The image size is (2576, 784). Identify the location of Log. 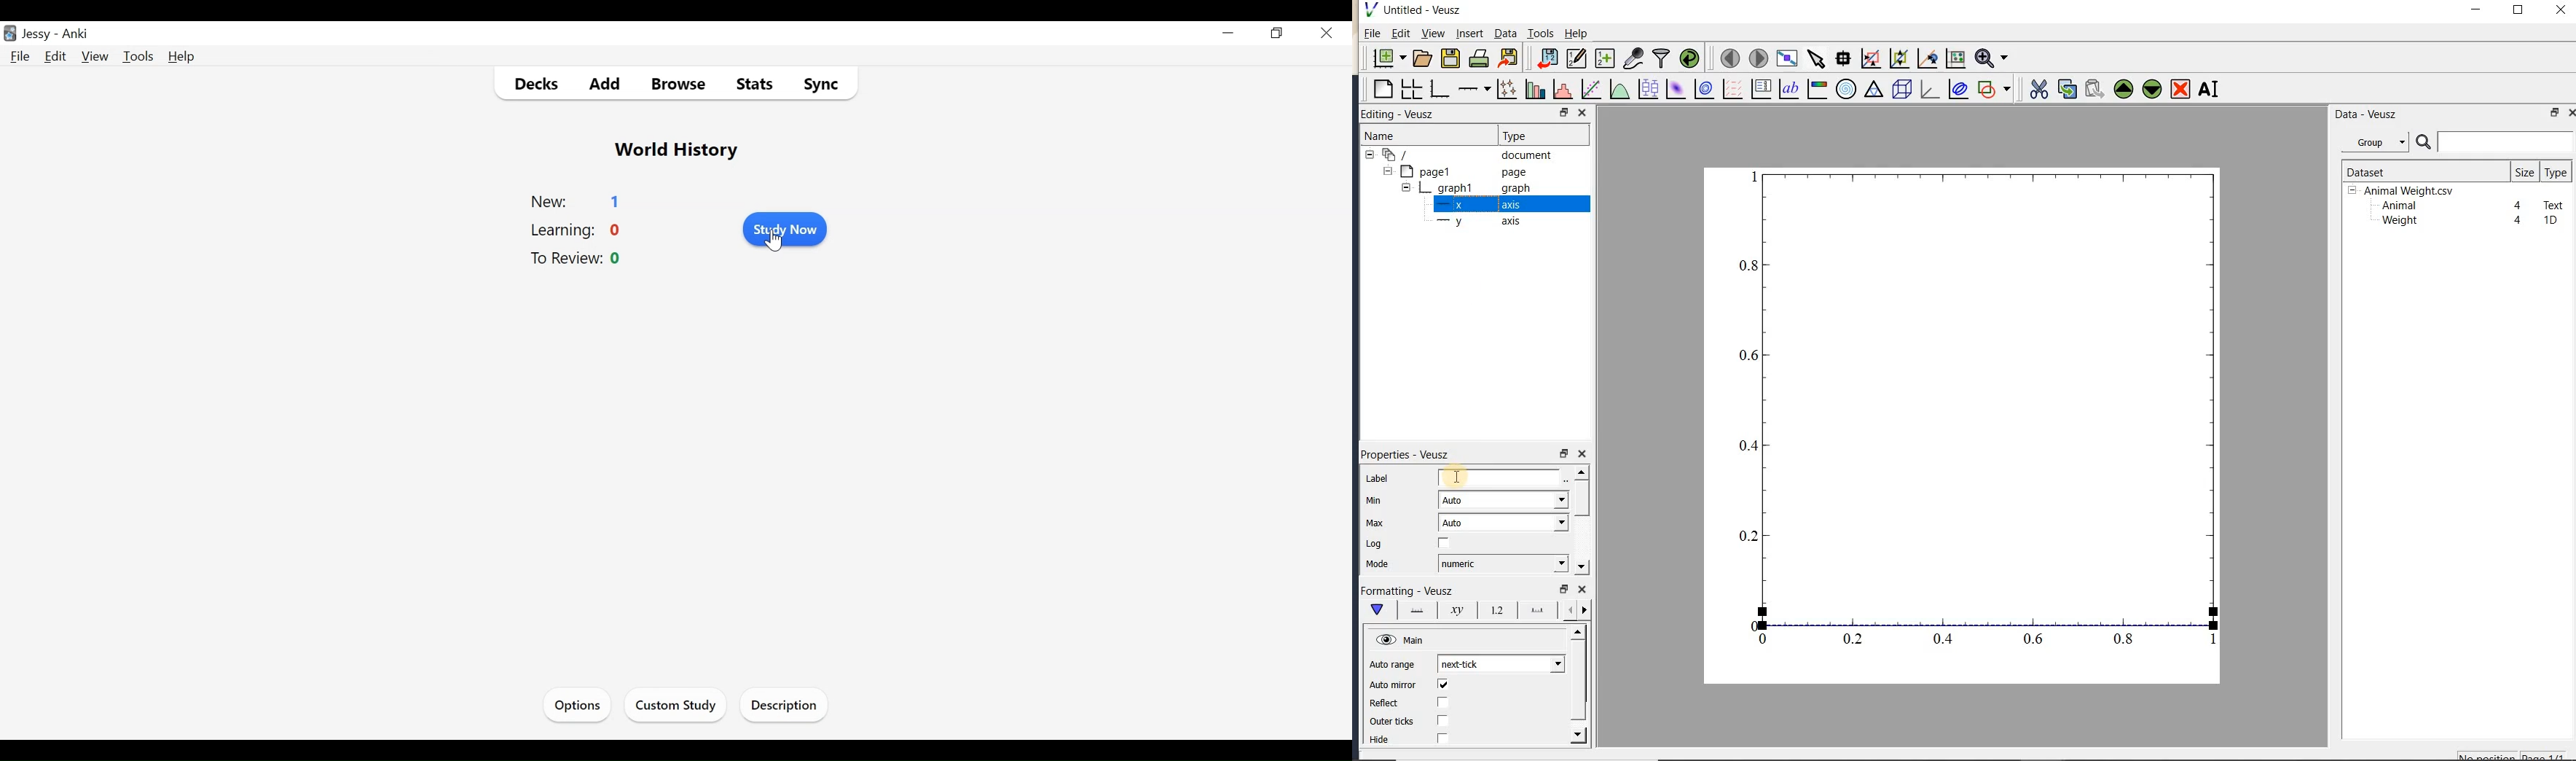
(1374, 544).